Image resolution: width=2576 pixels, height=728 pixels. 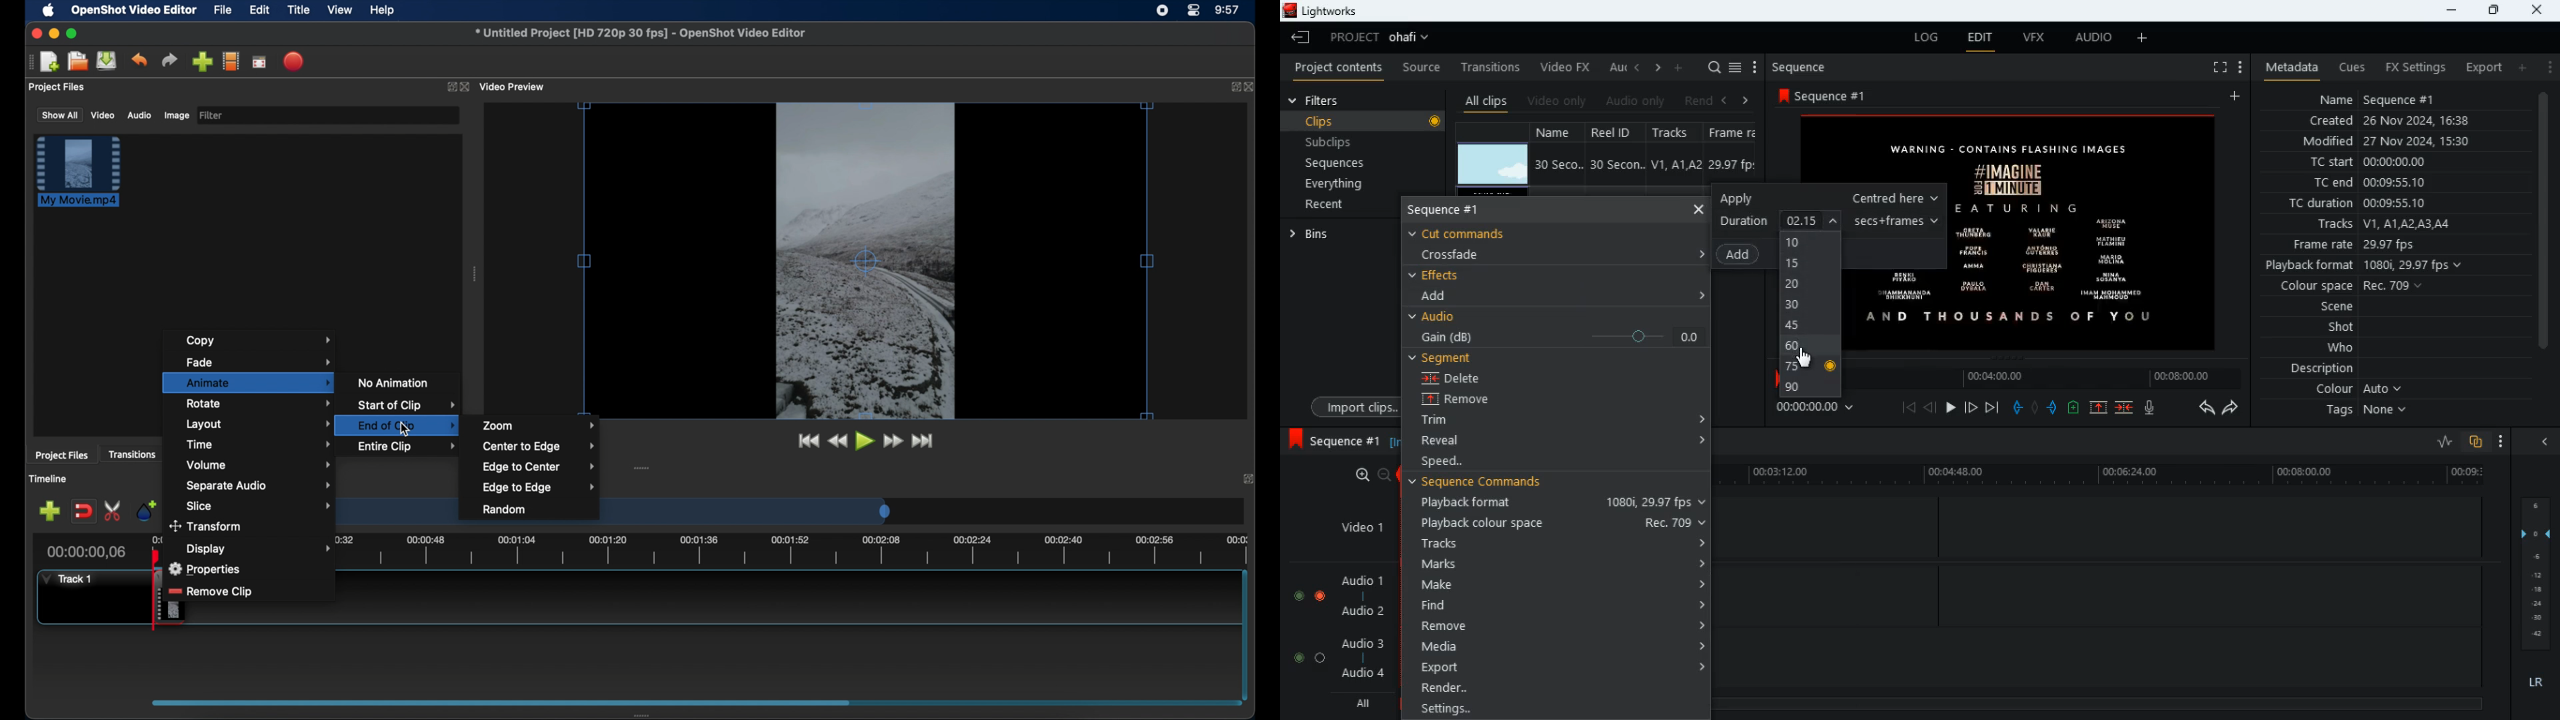 What do you see at coordinates (646, 715) in the screenshot?
I see `drag handle` at bounding box center [646, 715].